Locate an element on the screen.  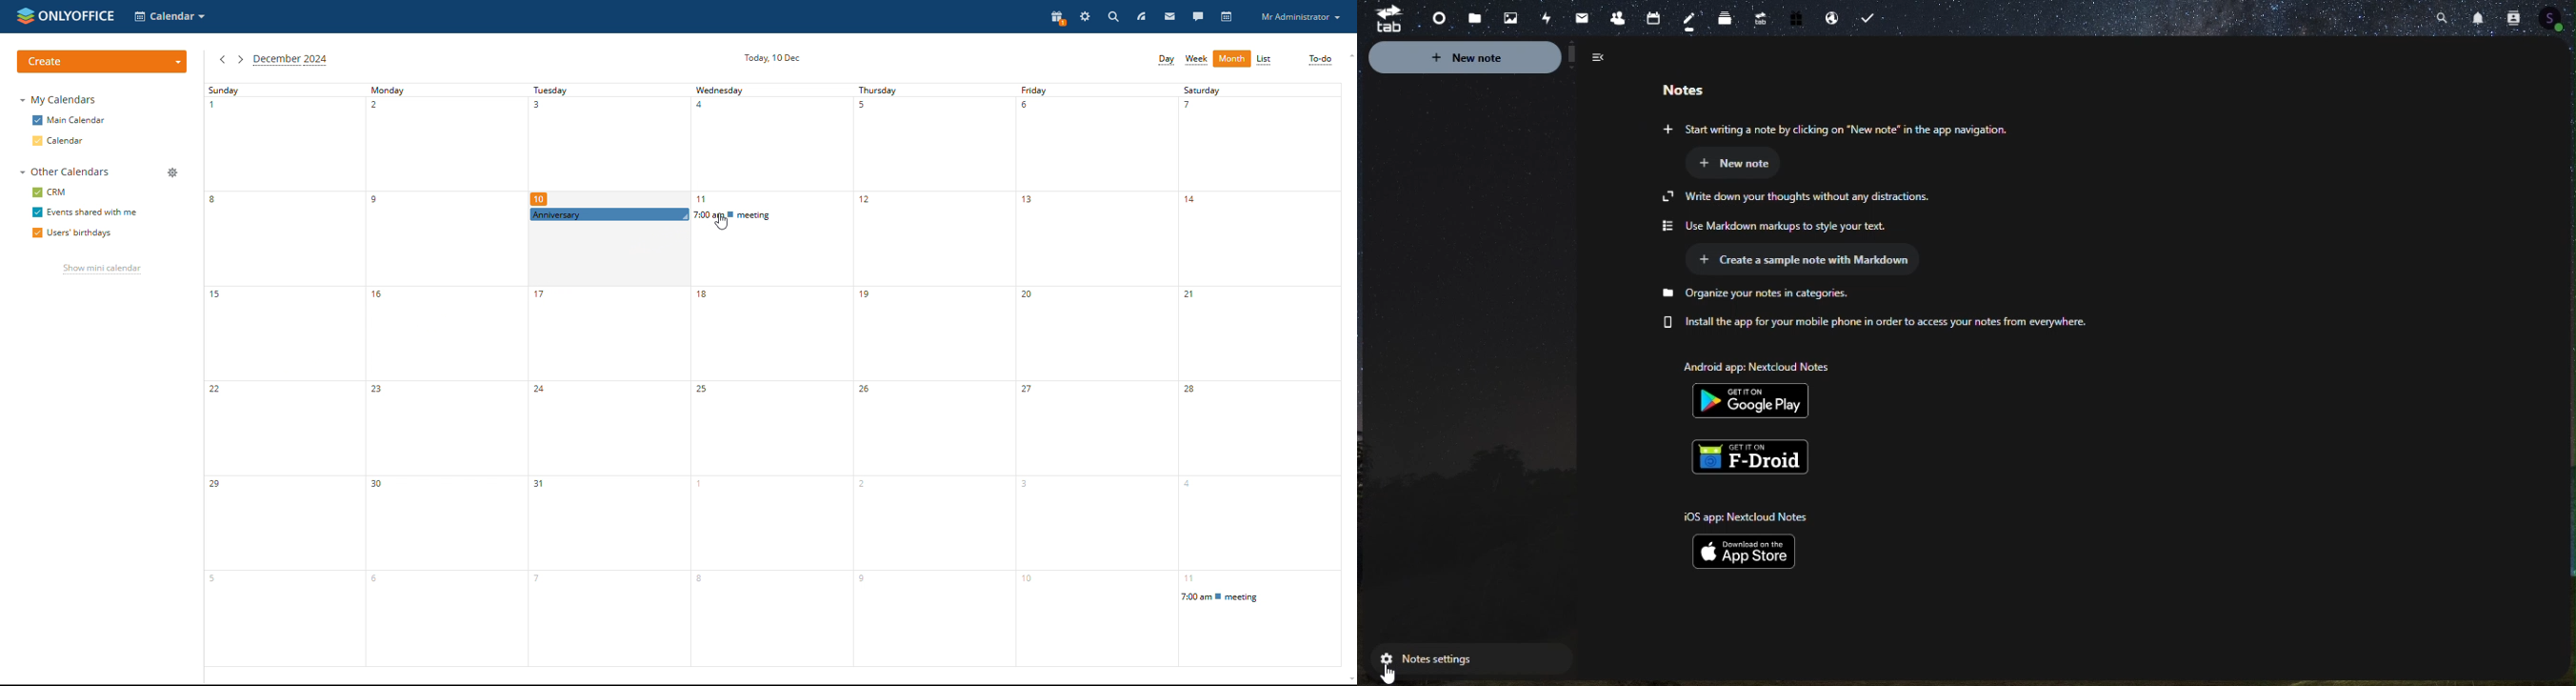
note is located at coordinates (1695, 84).